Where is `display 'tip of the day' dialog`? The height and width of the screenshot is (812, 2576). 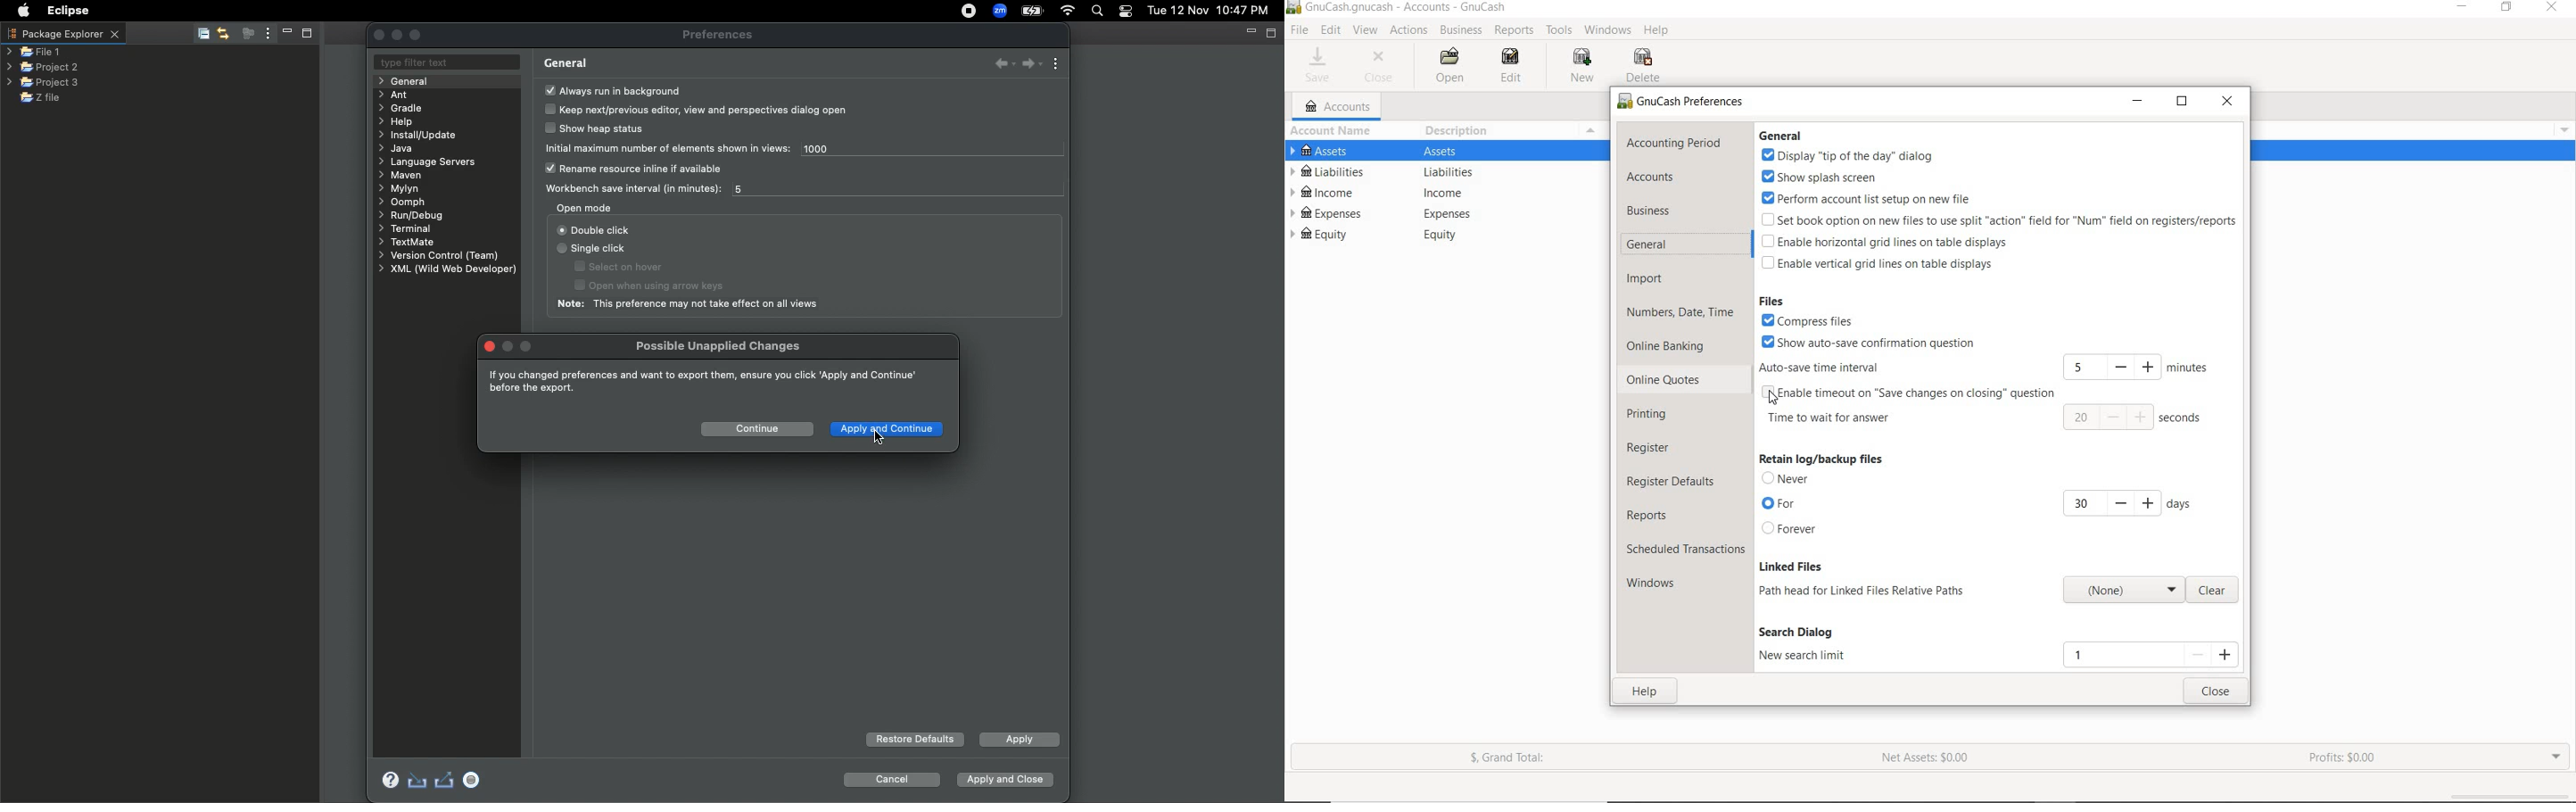
display 'tip of the day' dialog is located at coordinates (1847, 156).